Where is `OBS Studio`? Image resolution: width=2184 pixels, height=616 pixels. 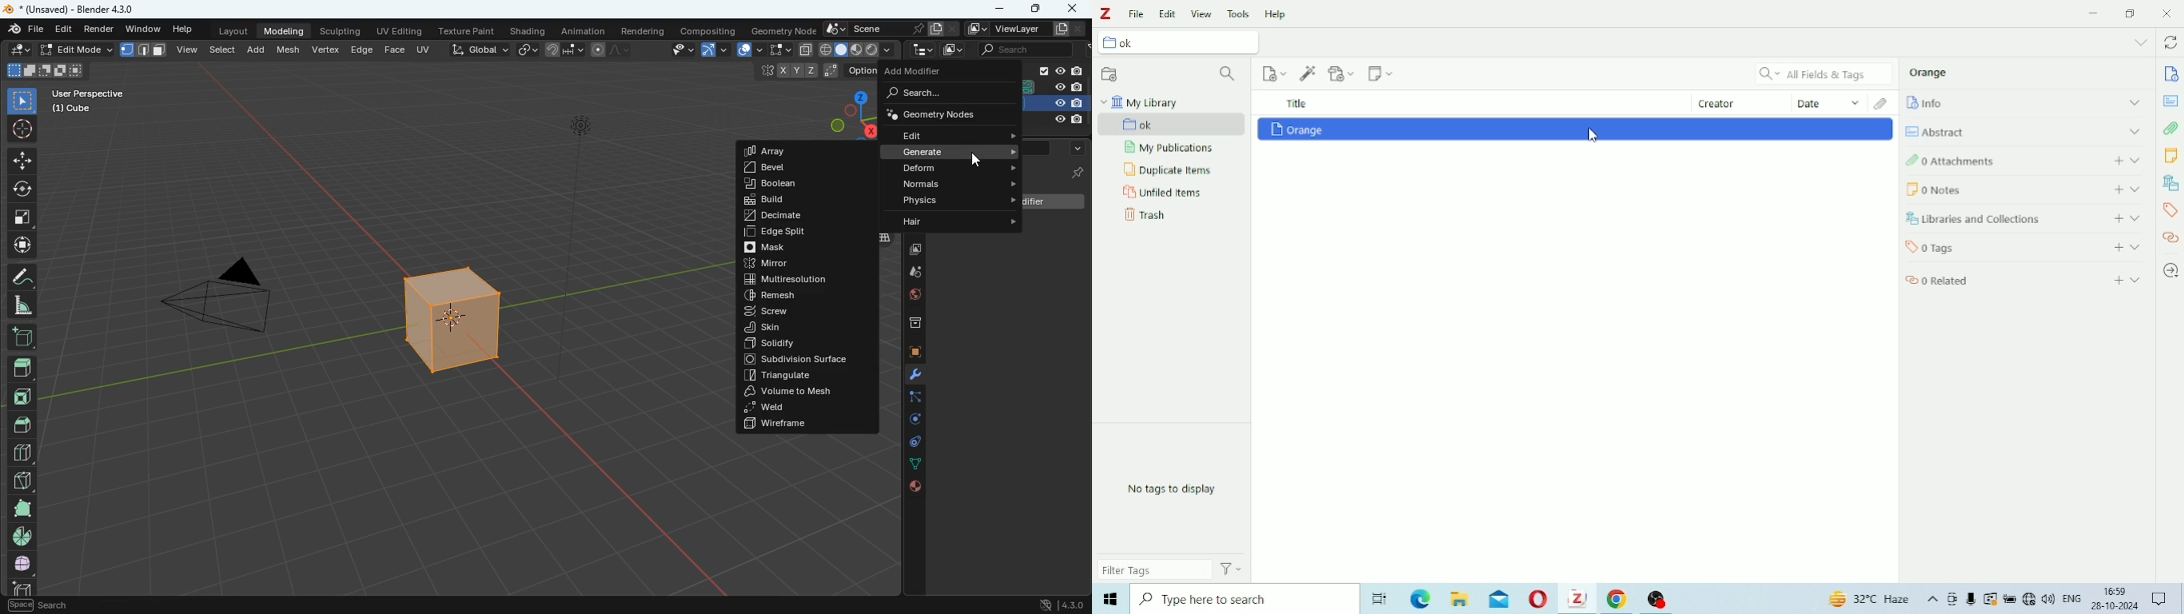 OBS Studio is located at coordinates (1658, 600).